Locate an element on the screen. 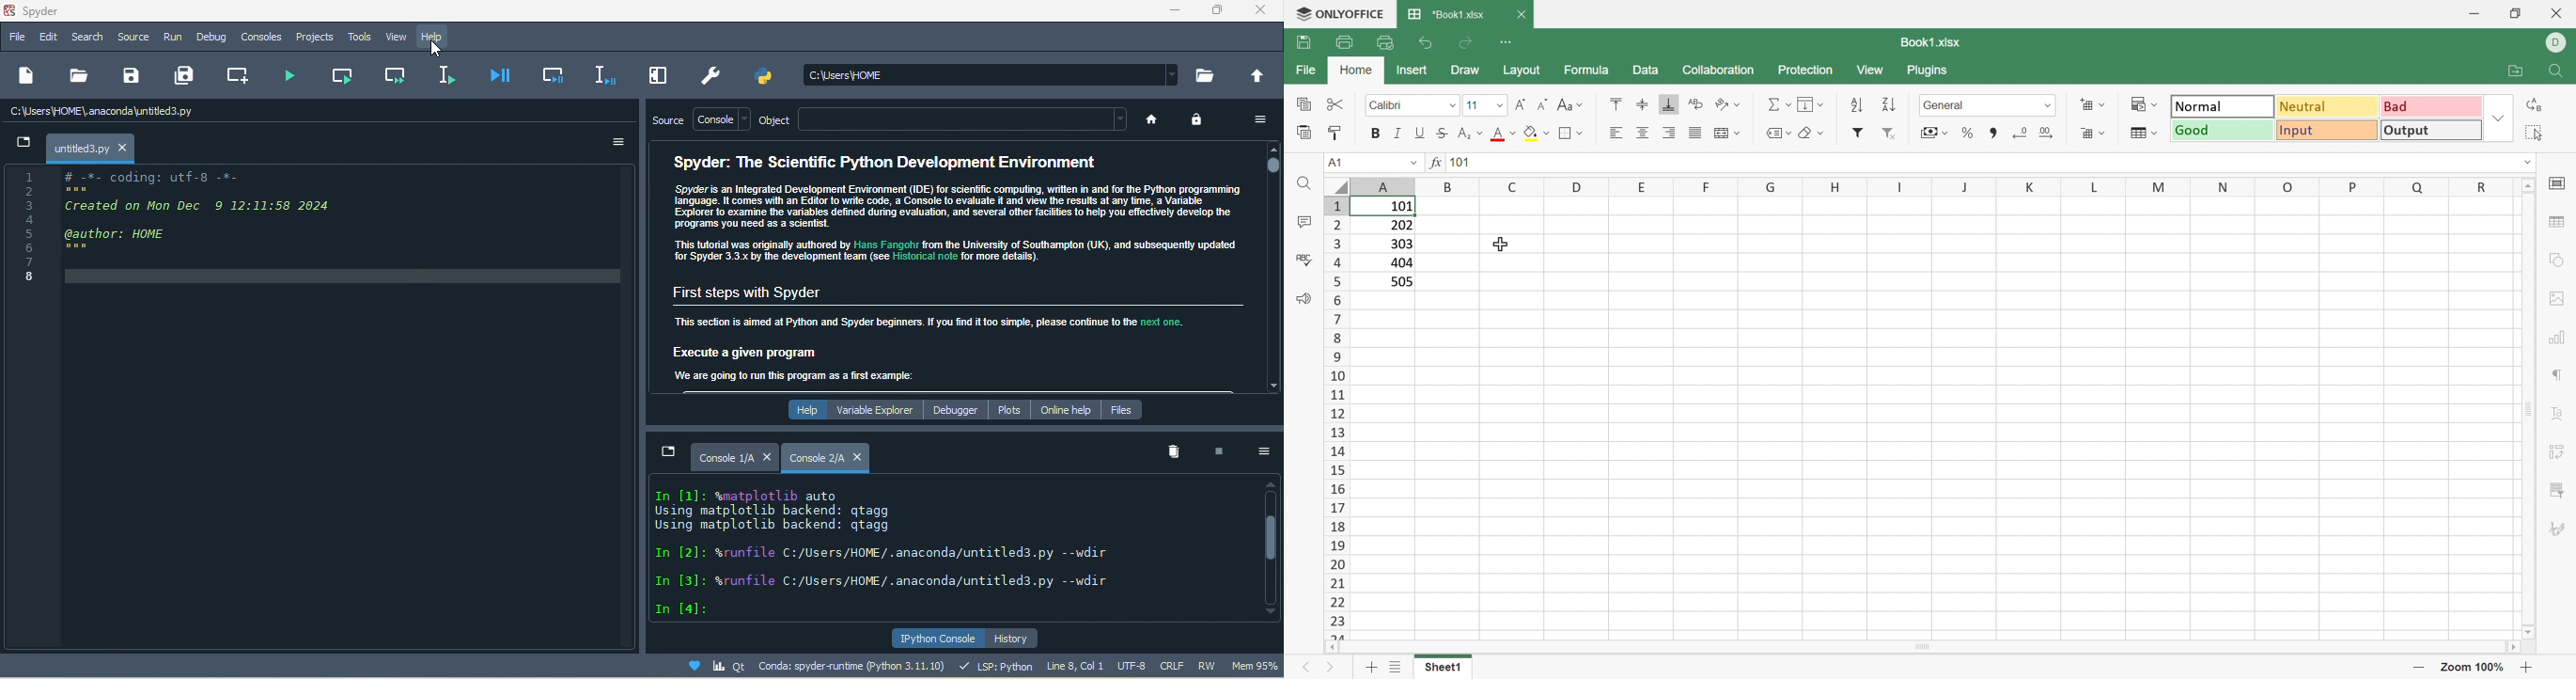 The height and width of the screenshot is (700, 2576). List of sheets is located at coordinates (1396, 667).